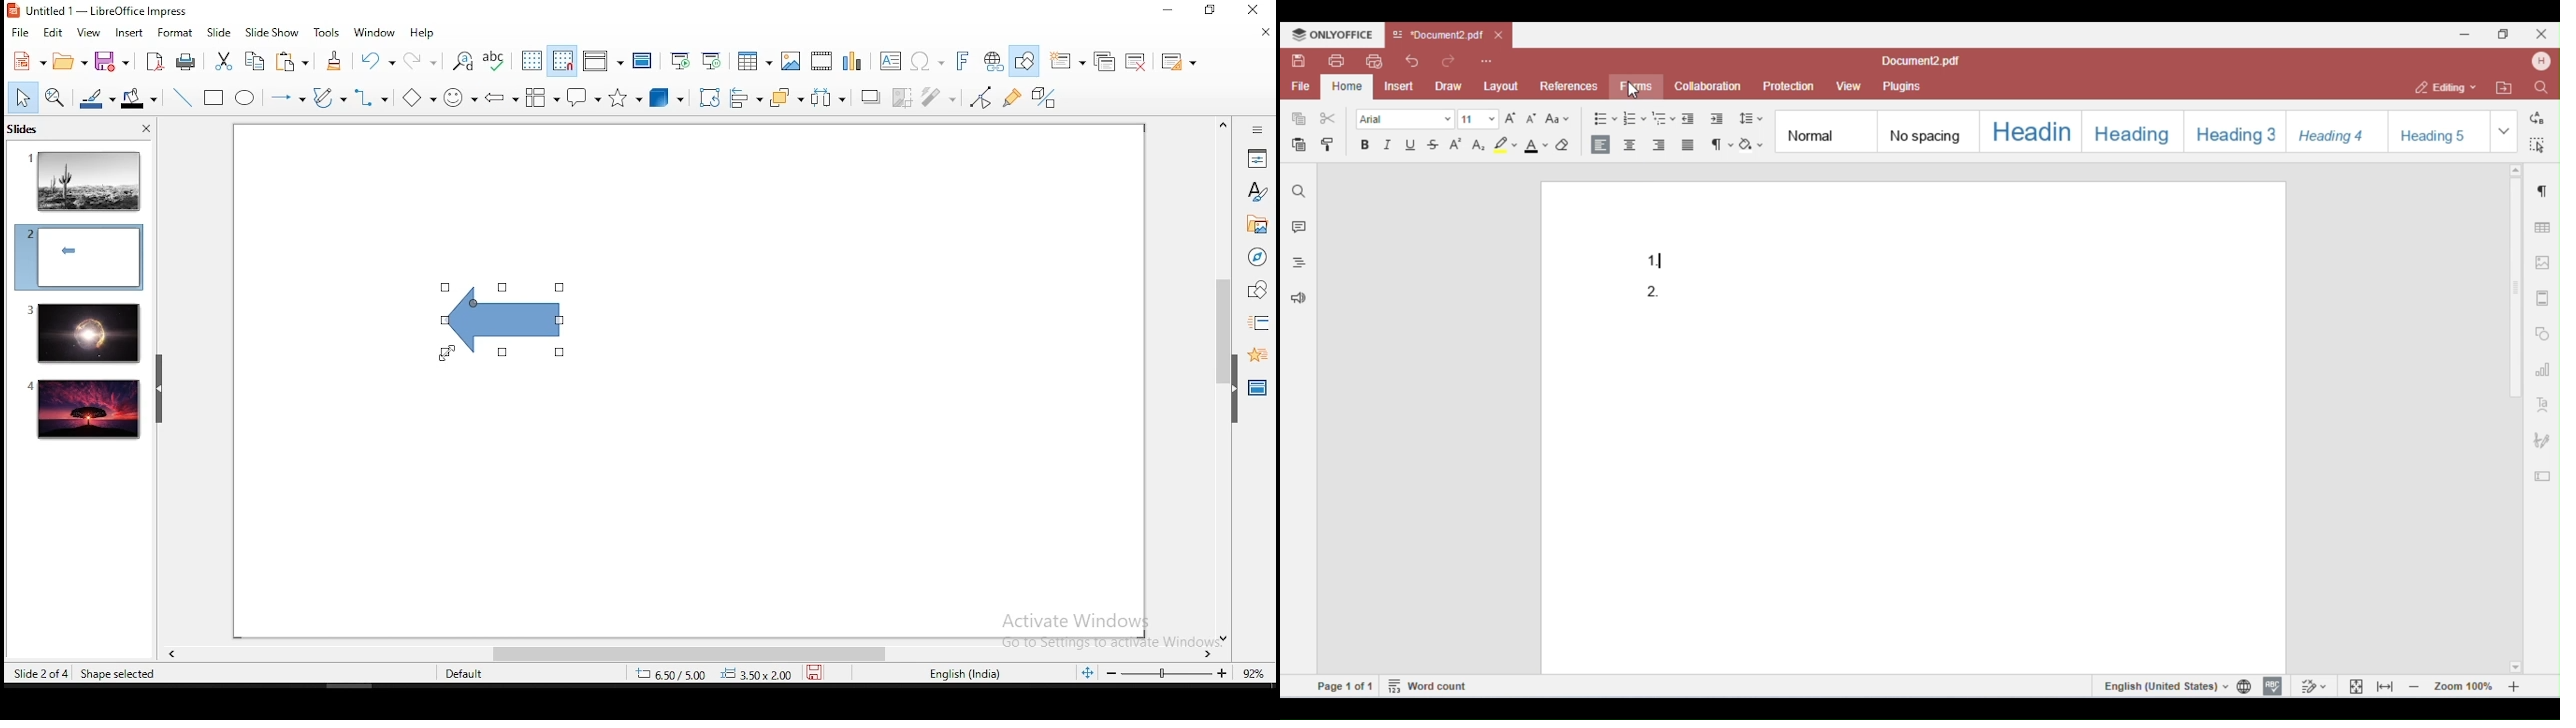  Describe the element at coordinates (287, 98) in the screenshot. I see `lines and arrows` at that location.